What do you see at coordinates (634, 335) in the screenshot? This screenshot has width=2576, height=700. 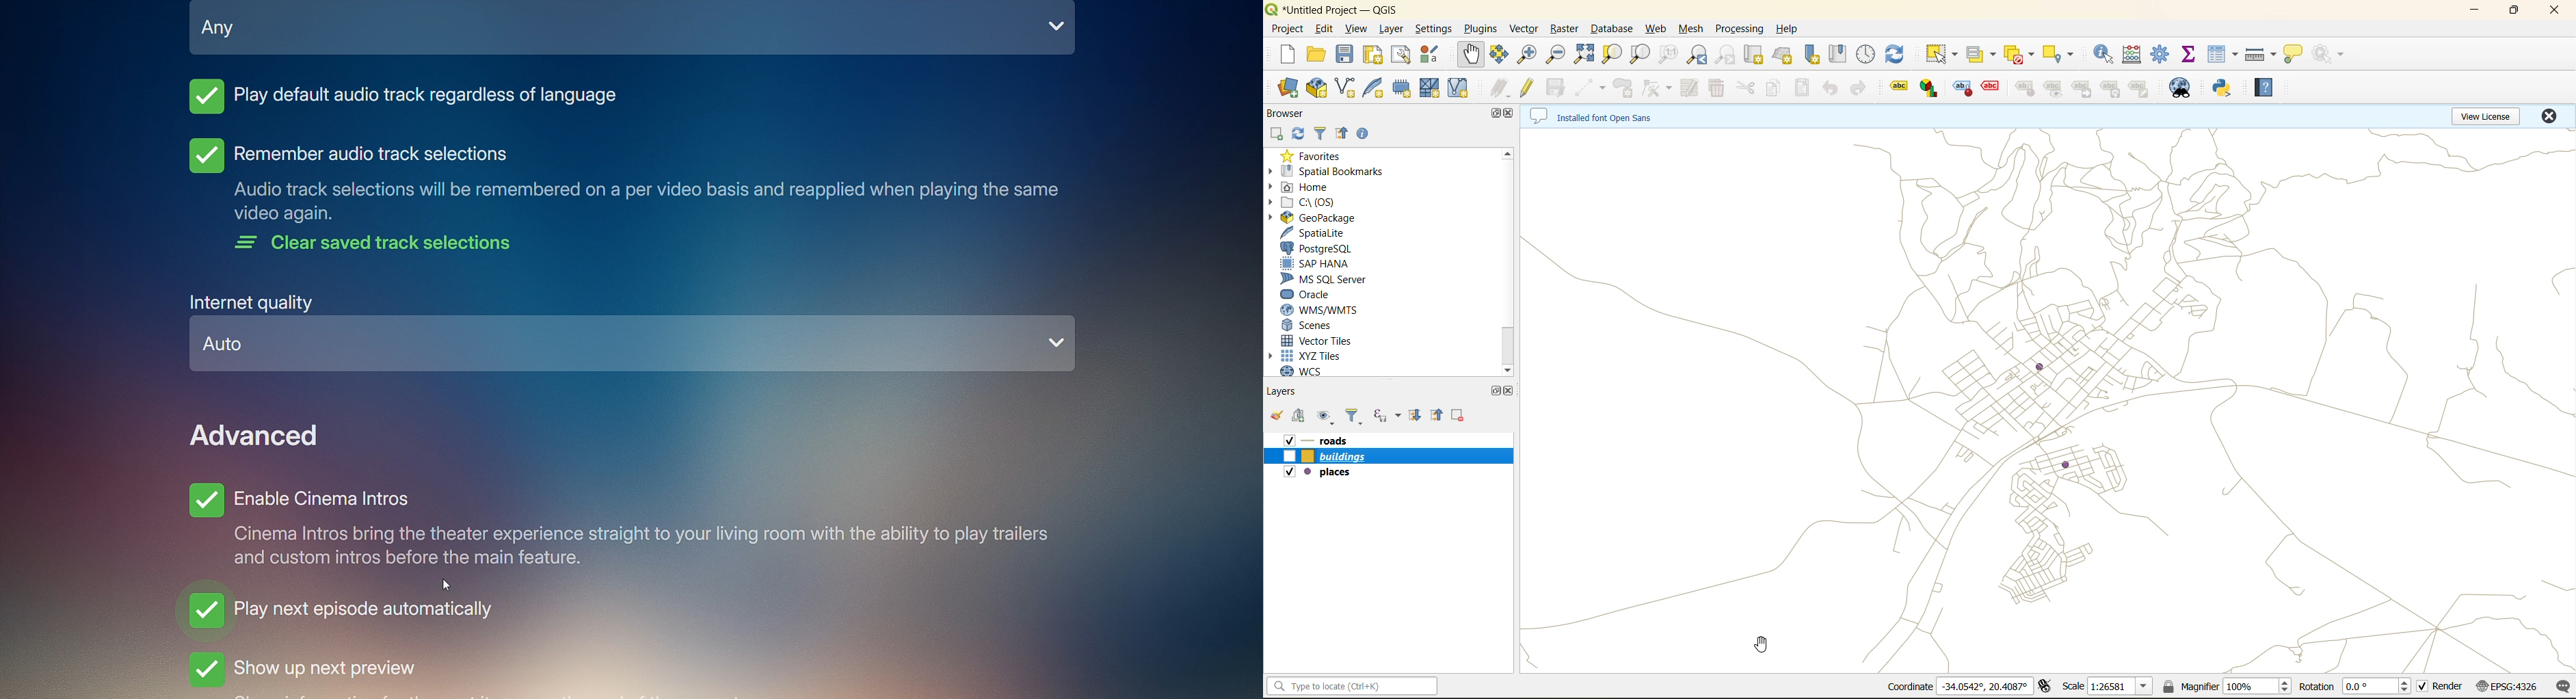 I see `Internet Quality - Auto` at bounding box center [634, 335].